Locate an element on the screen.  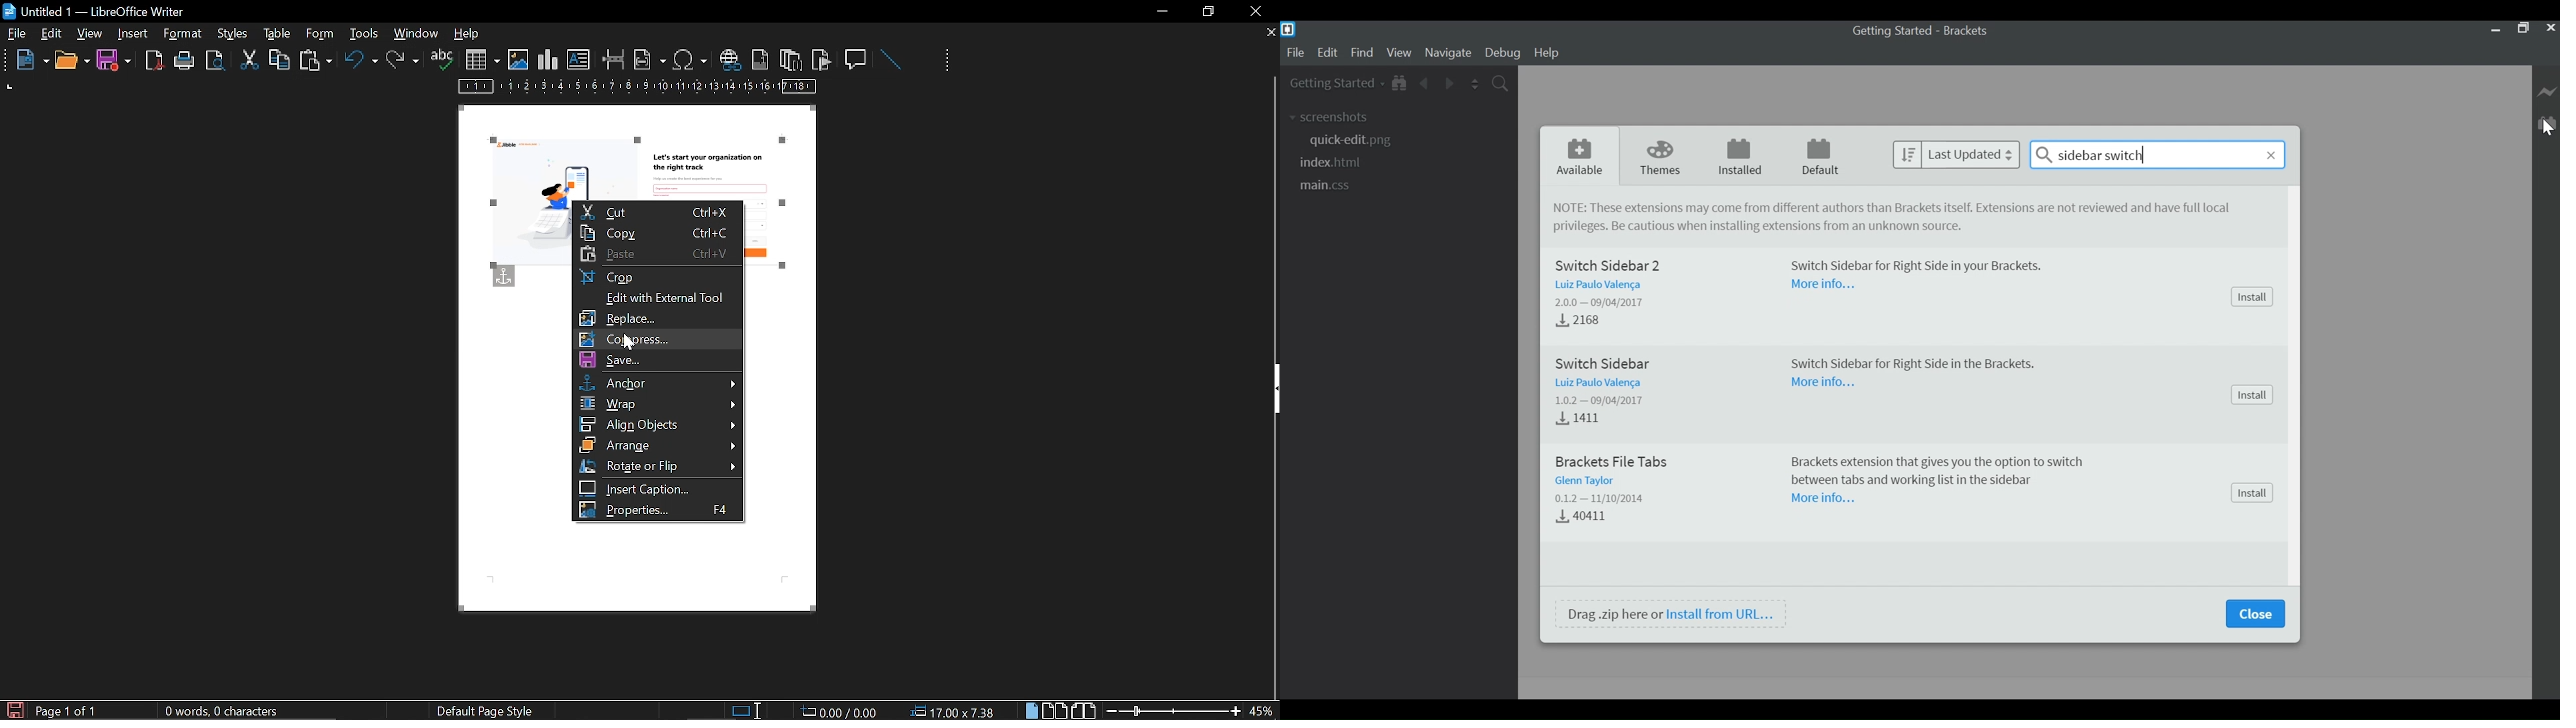
crop is located at coordinates (658, 278).